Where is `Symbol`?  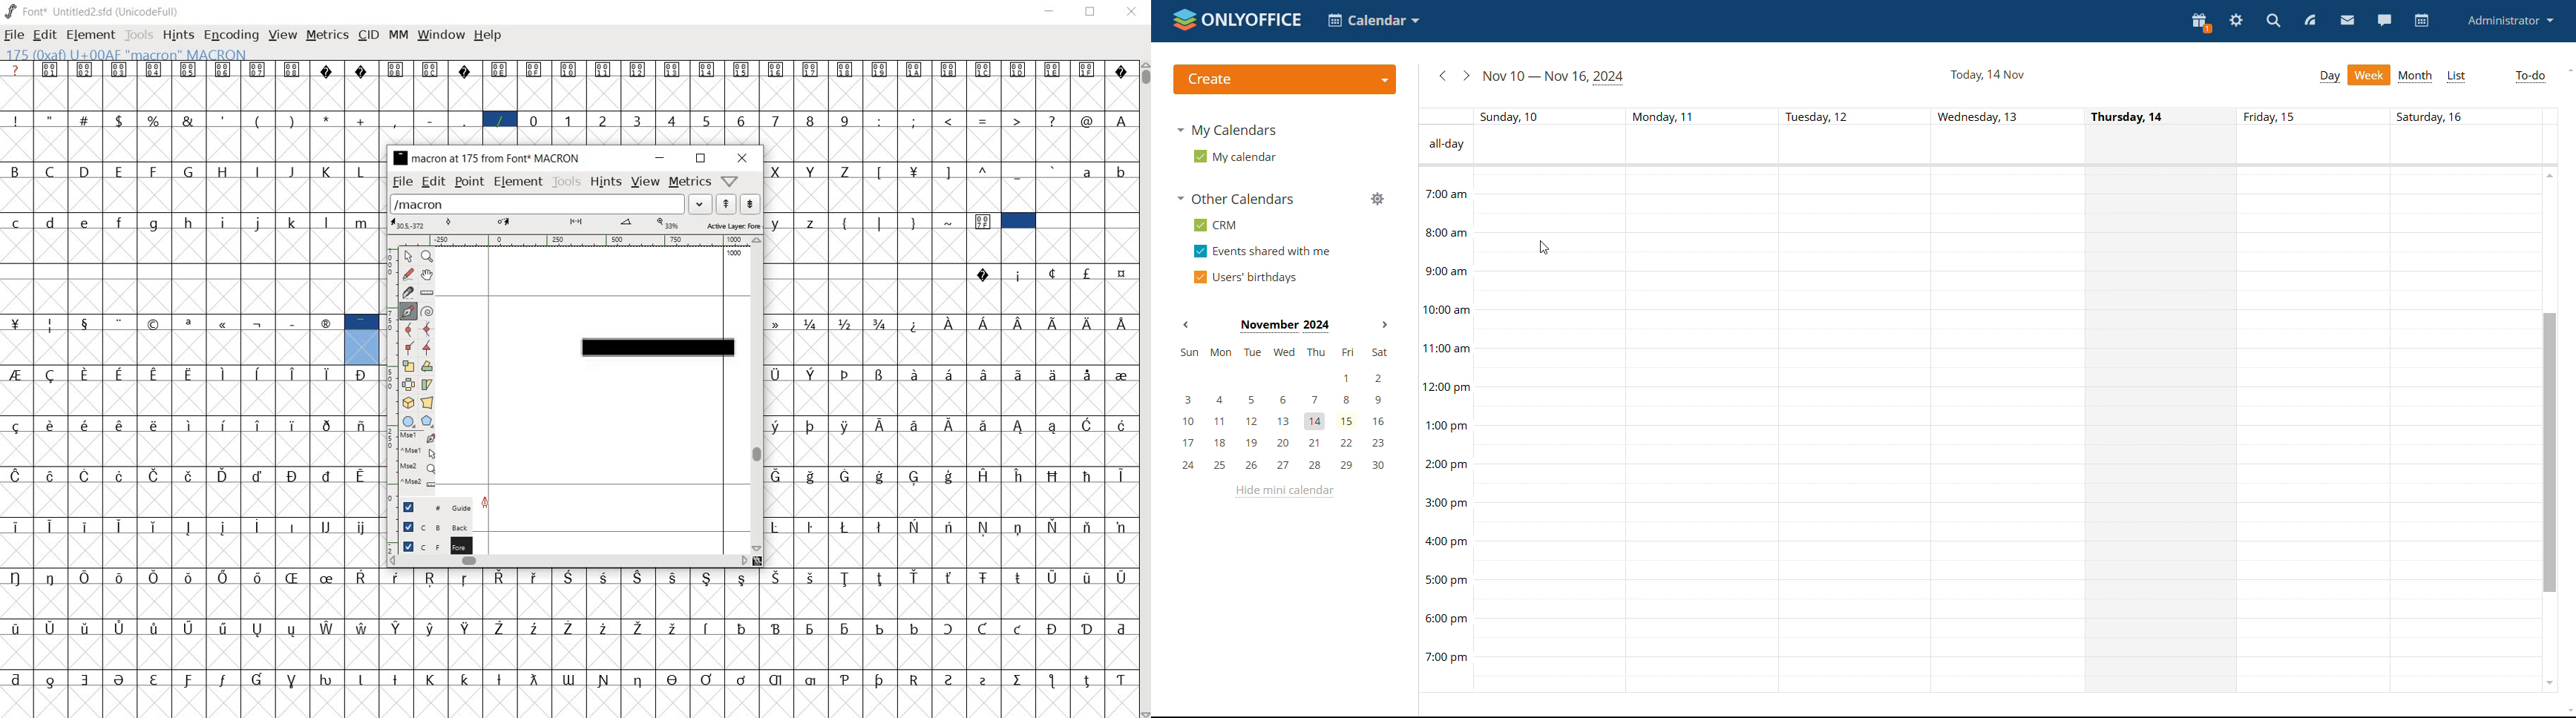 Symbol is located at coordinates (327, 679).